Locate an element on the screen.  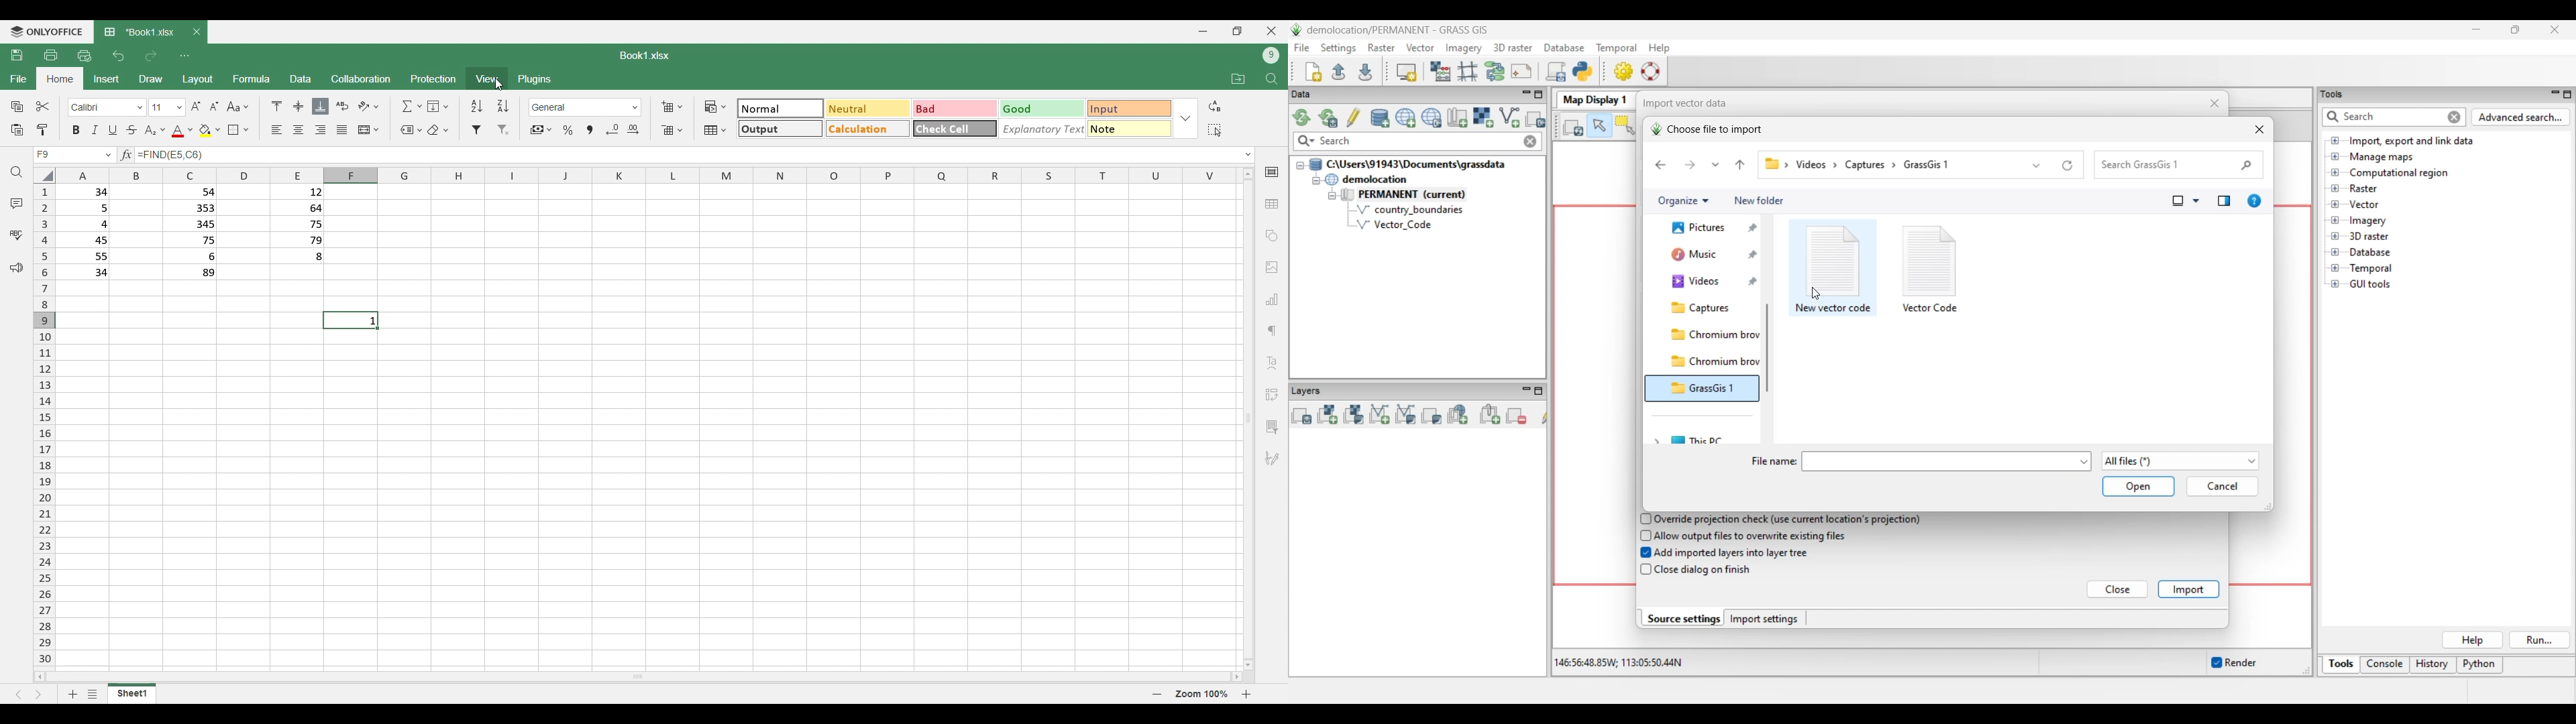
Quick print is located at coordinates (85, 56).